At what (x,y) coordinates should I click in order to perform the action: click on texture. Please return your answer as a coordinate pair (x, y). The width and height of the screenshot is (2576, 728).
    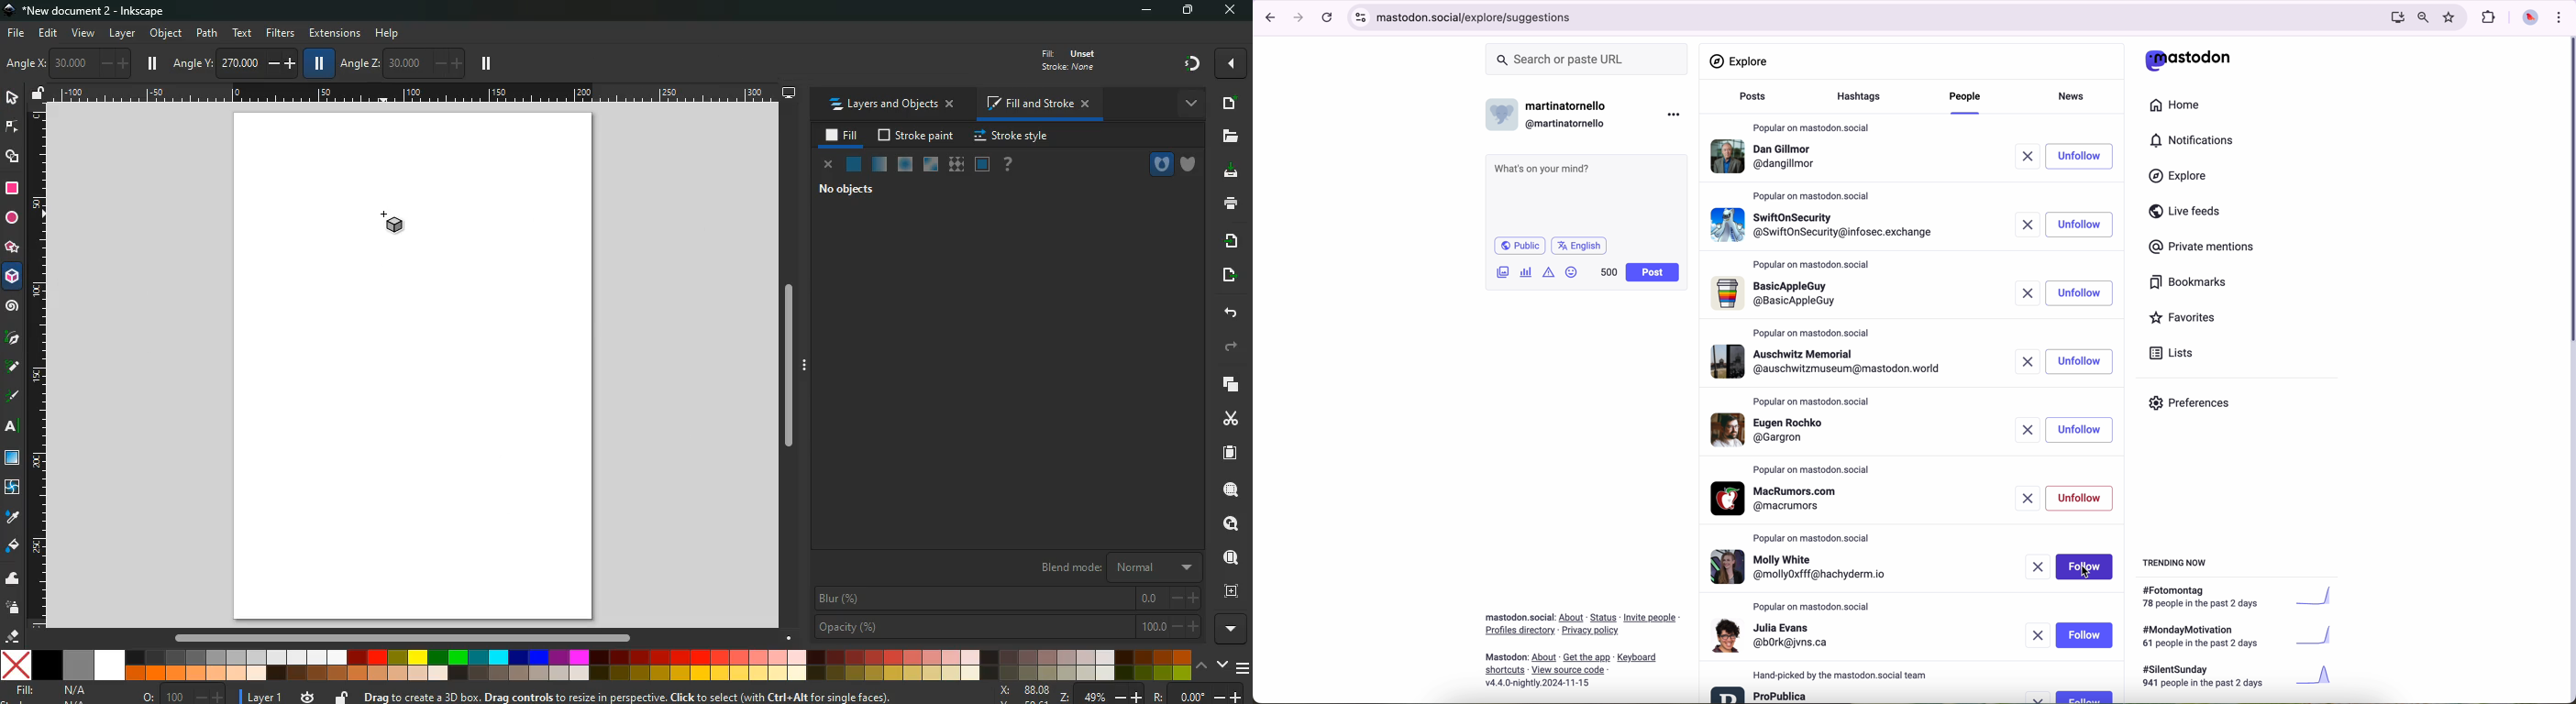
    Looking at the image, I should click on (956, 167).